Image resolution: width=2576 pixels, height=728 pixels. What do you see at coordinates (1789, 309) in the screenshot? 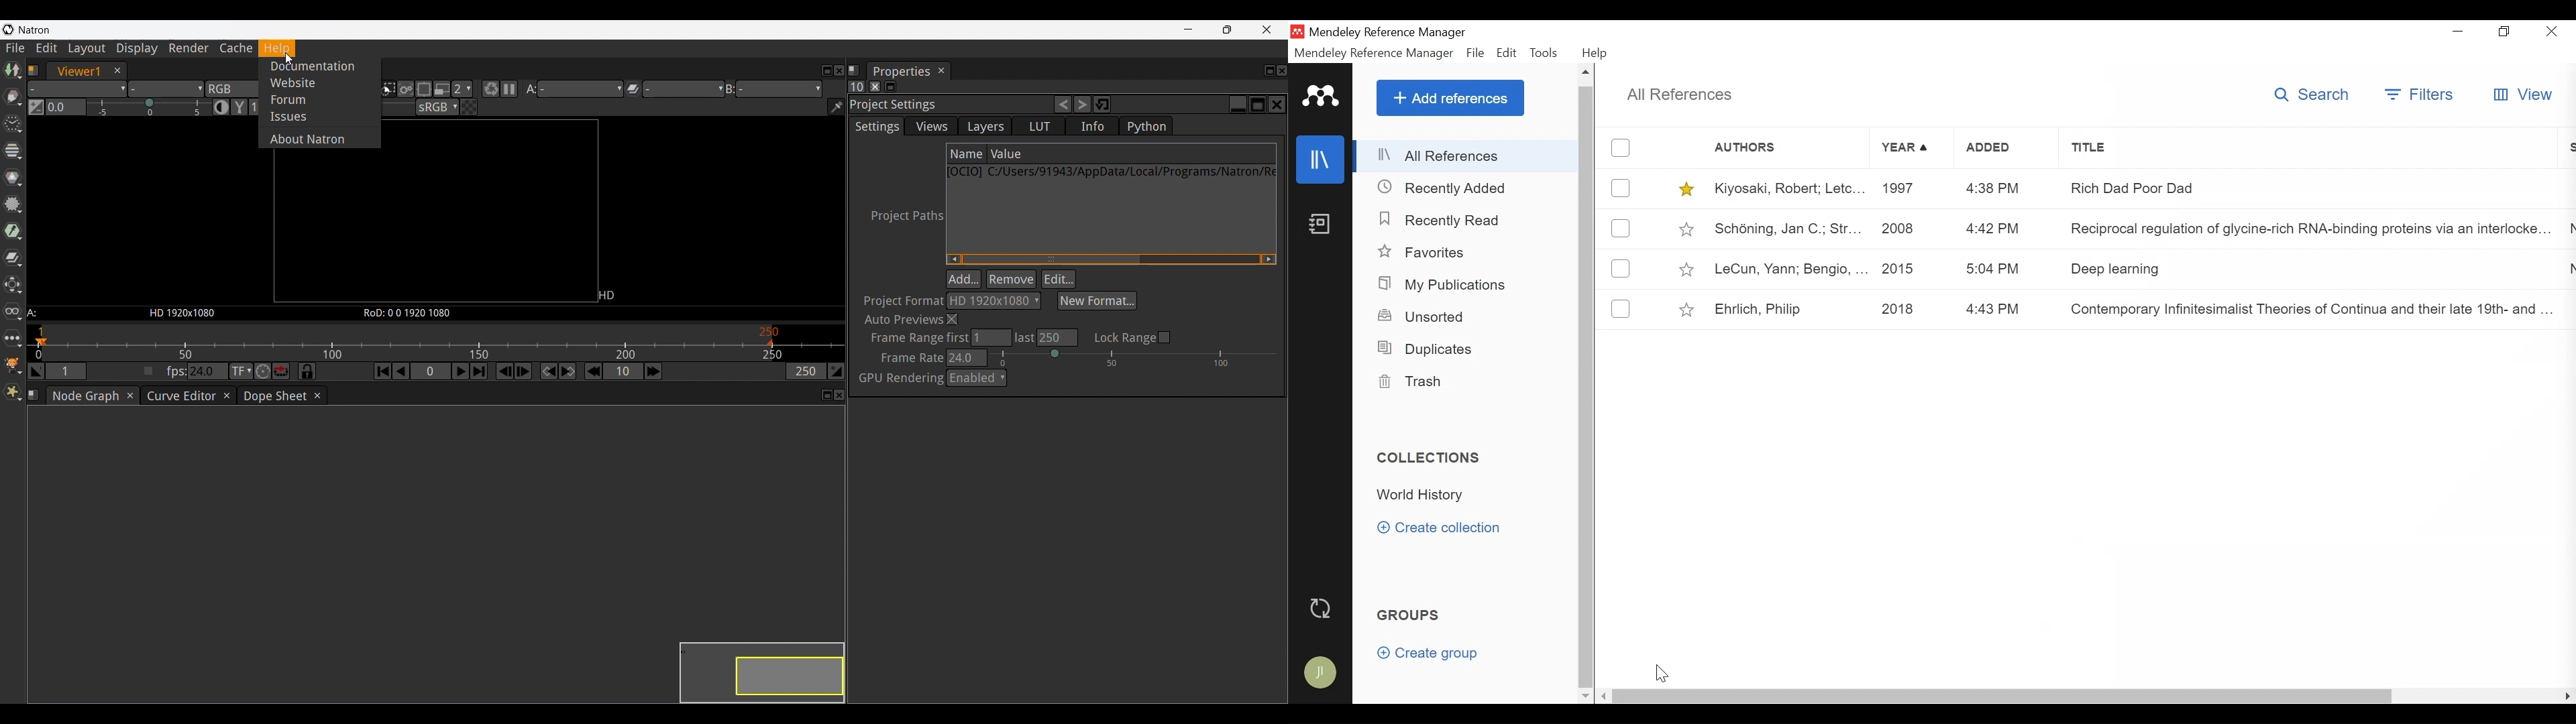
I see `EHRLICH, PHILIP` at bounding box center [1789, 309].